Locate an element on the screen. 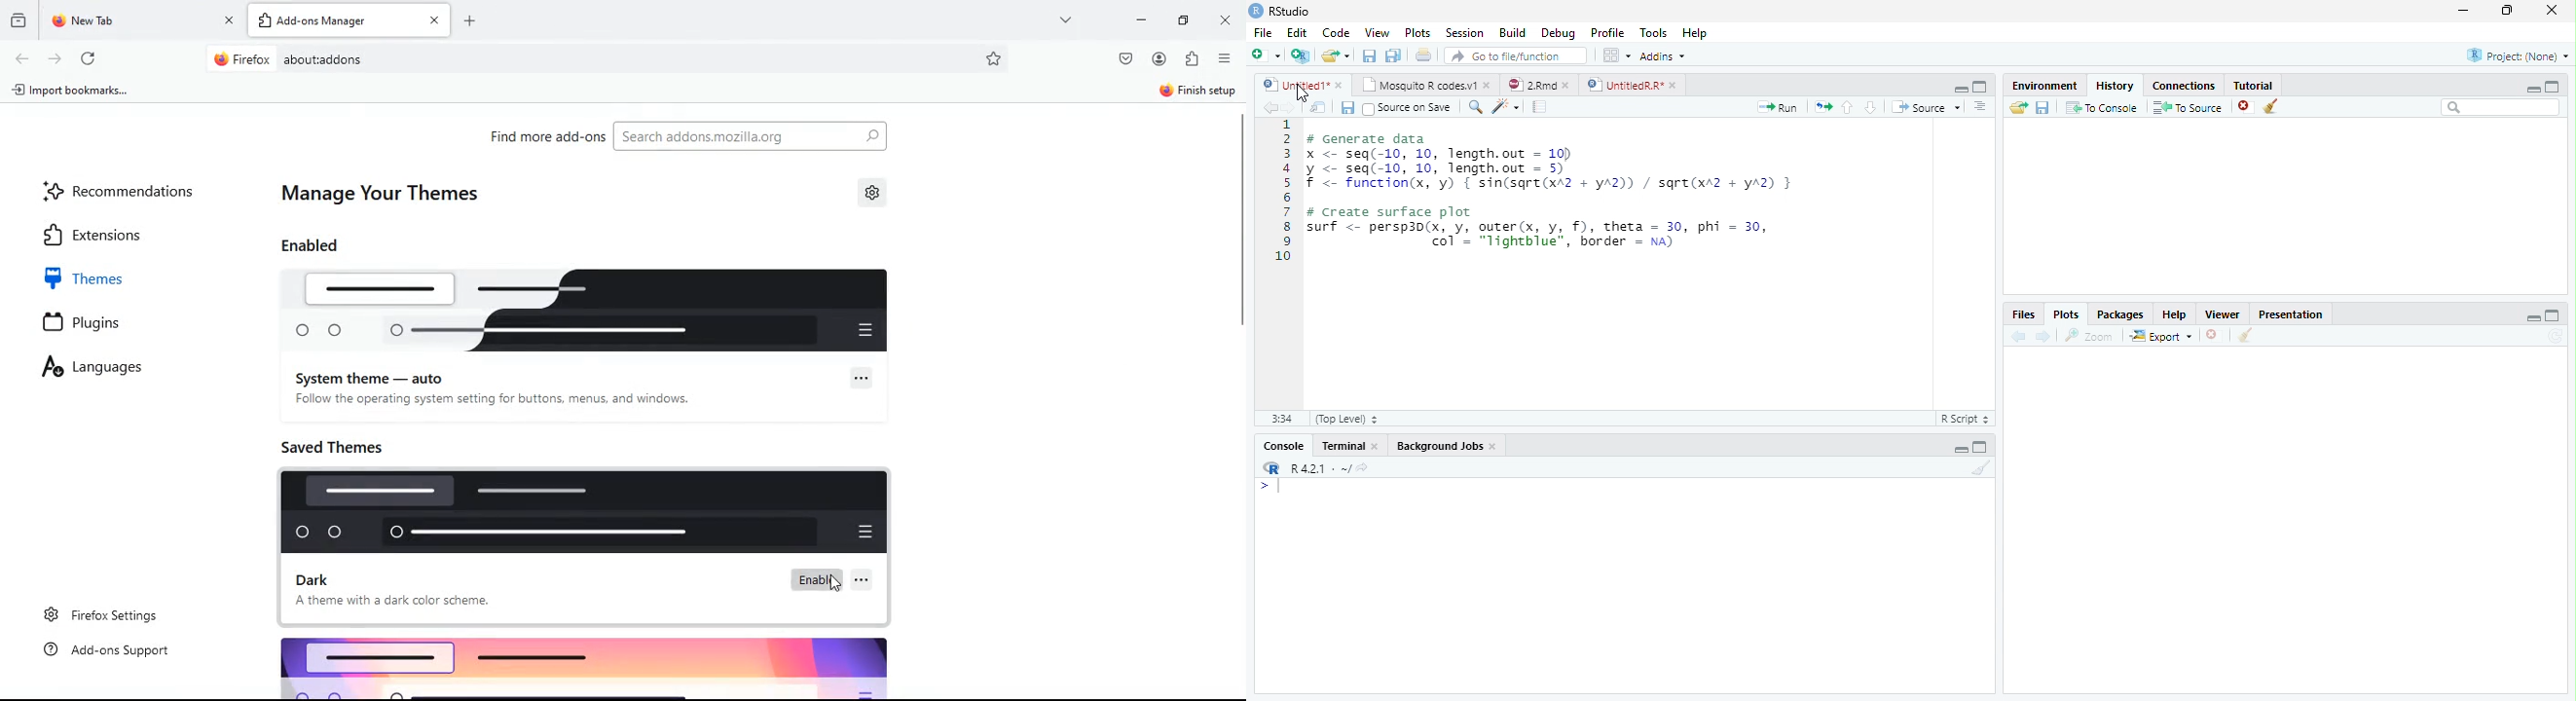 The width and height of the screenshot is (2576, 728). maximize is located at coordinates (2554, 315).